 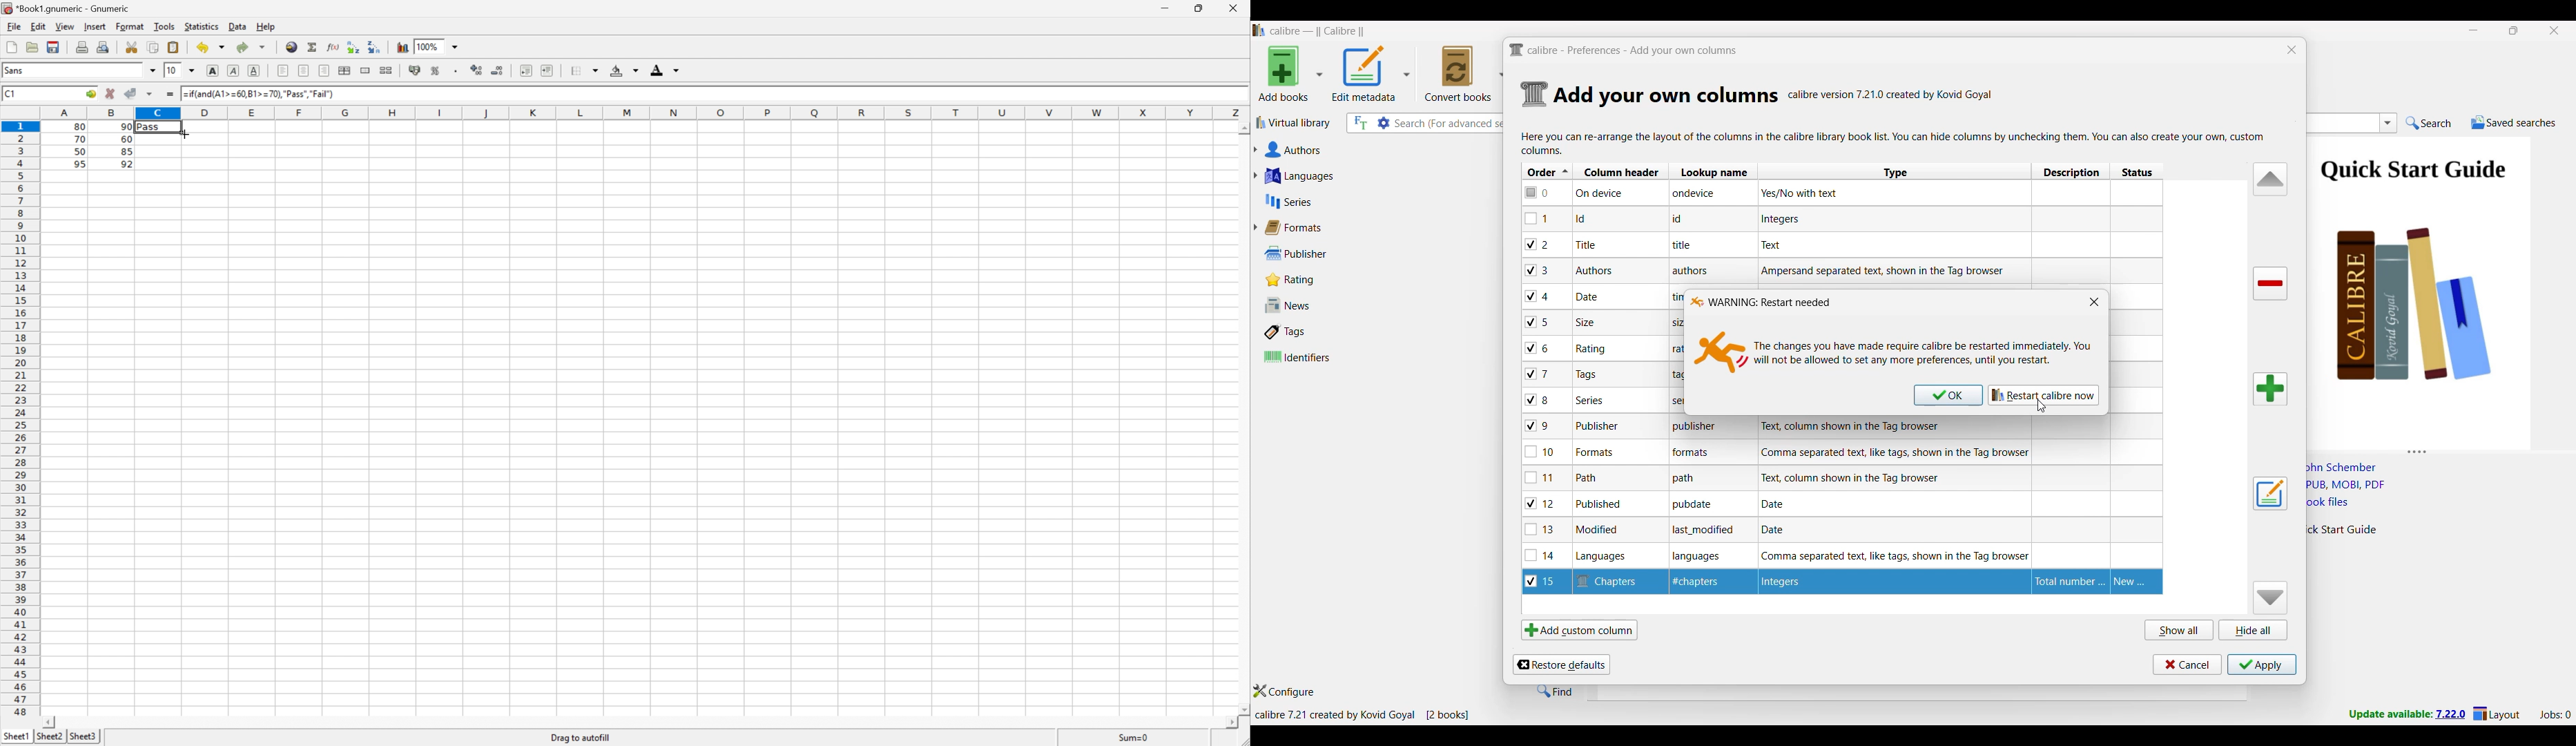 What do you see at coordinates (414, 70) in the screenshot?
I see `Format the selection as accounting` at bounding box center [414, 70].